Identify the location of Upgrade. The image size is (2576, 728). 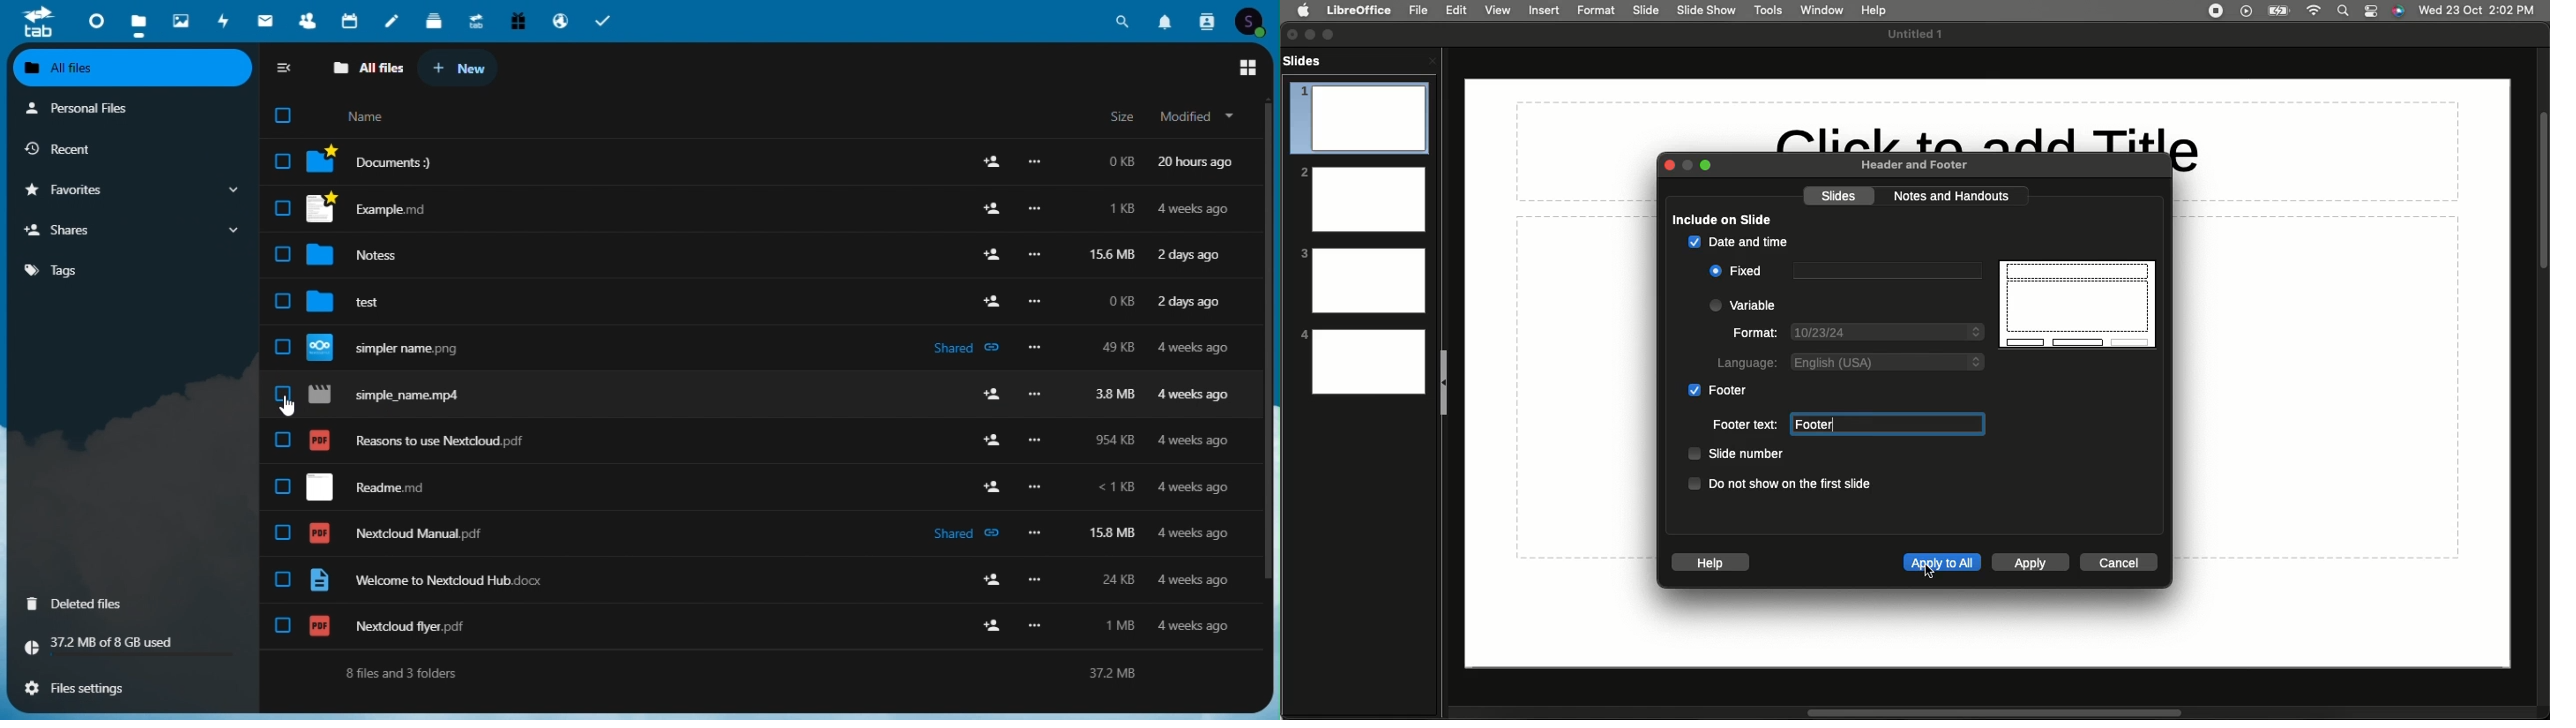
(476, 20).